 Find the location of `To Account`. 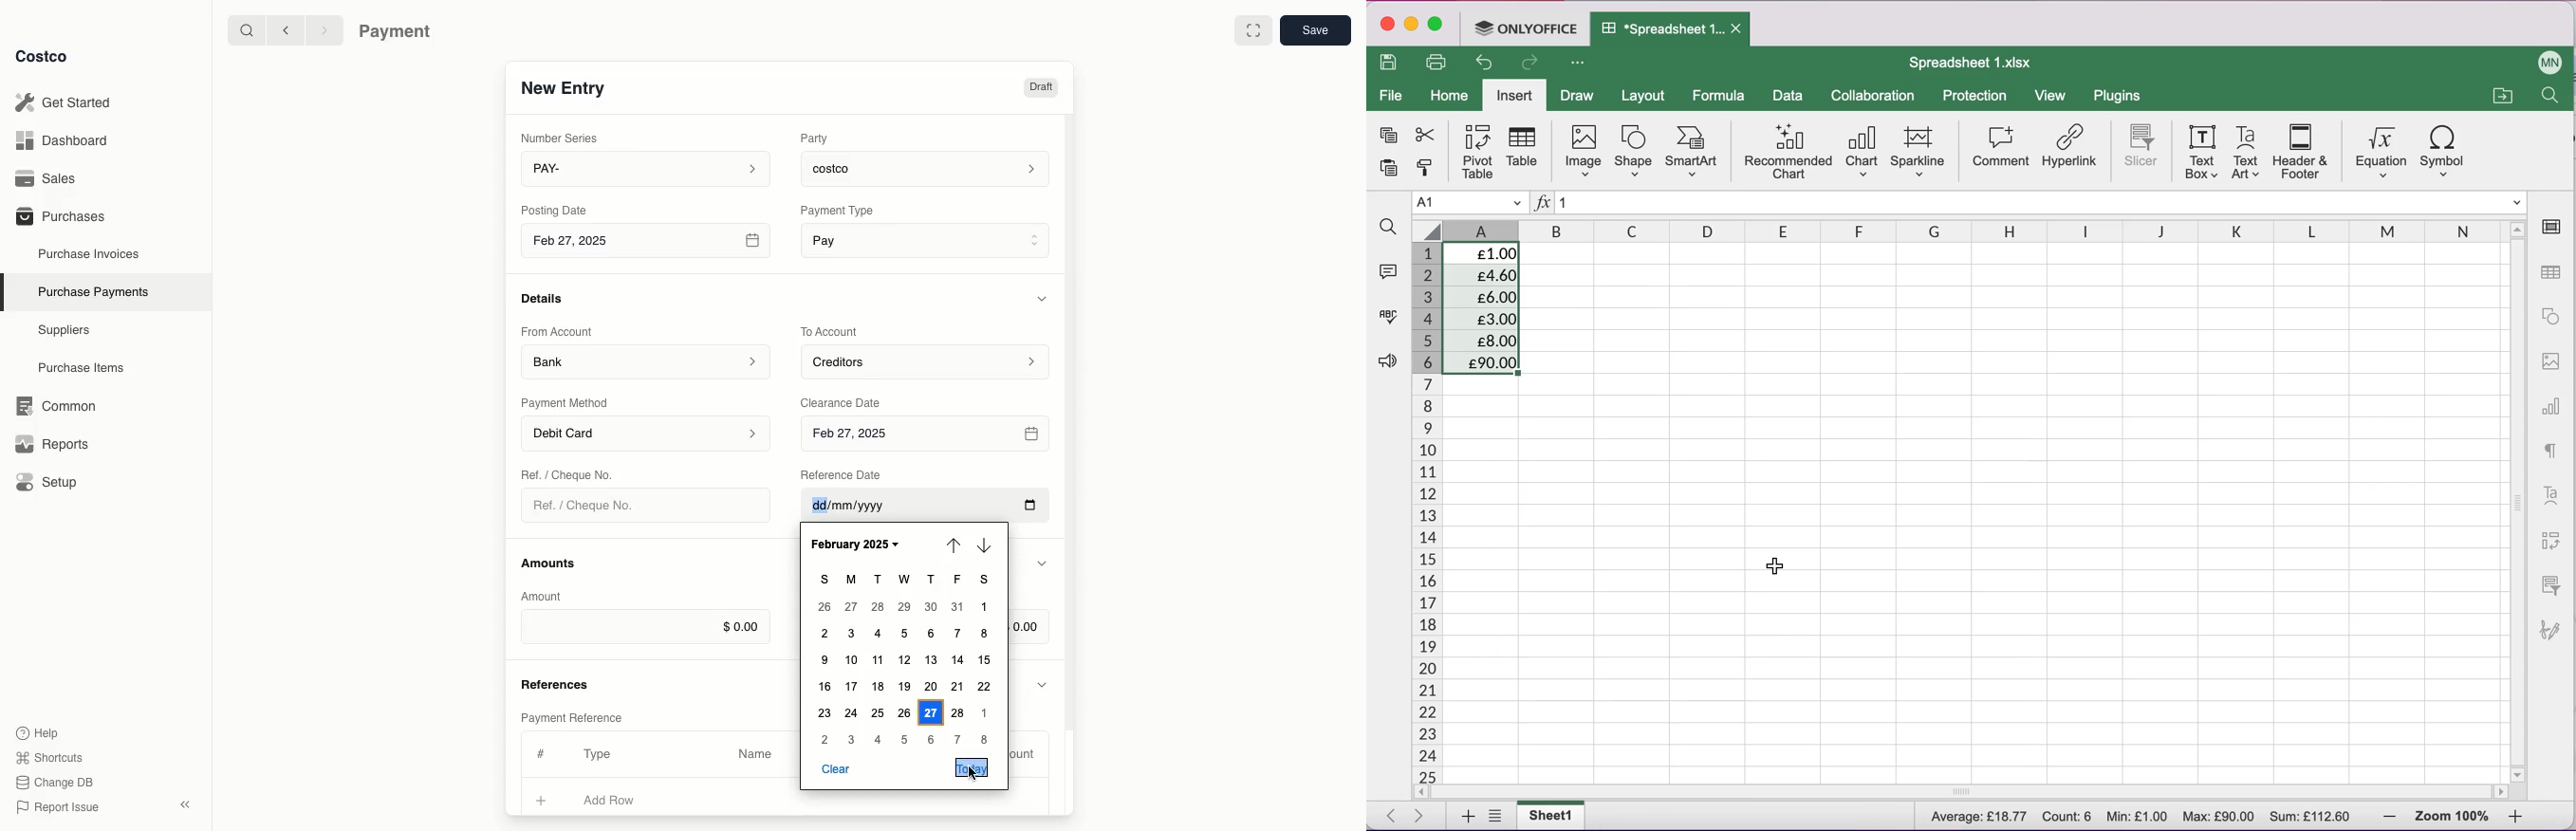

To Account is located at coordinates (831, 331).